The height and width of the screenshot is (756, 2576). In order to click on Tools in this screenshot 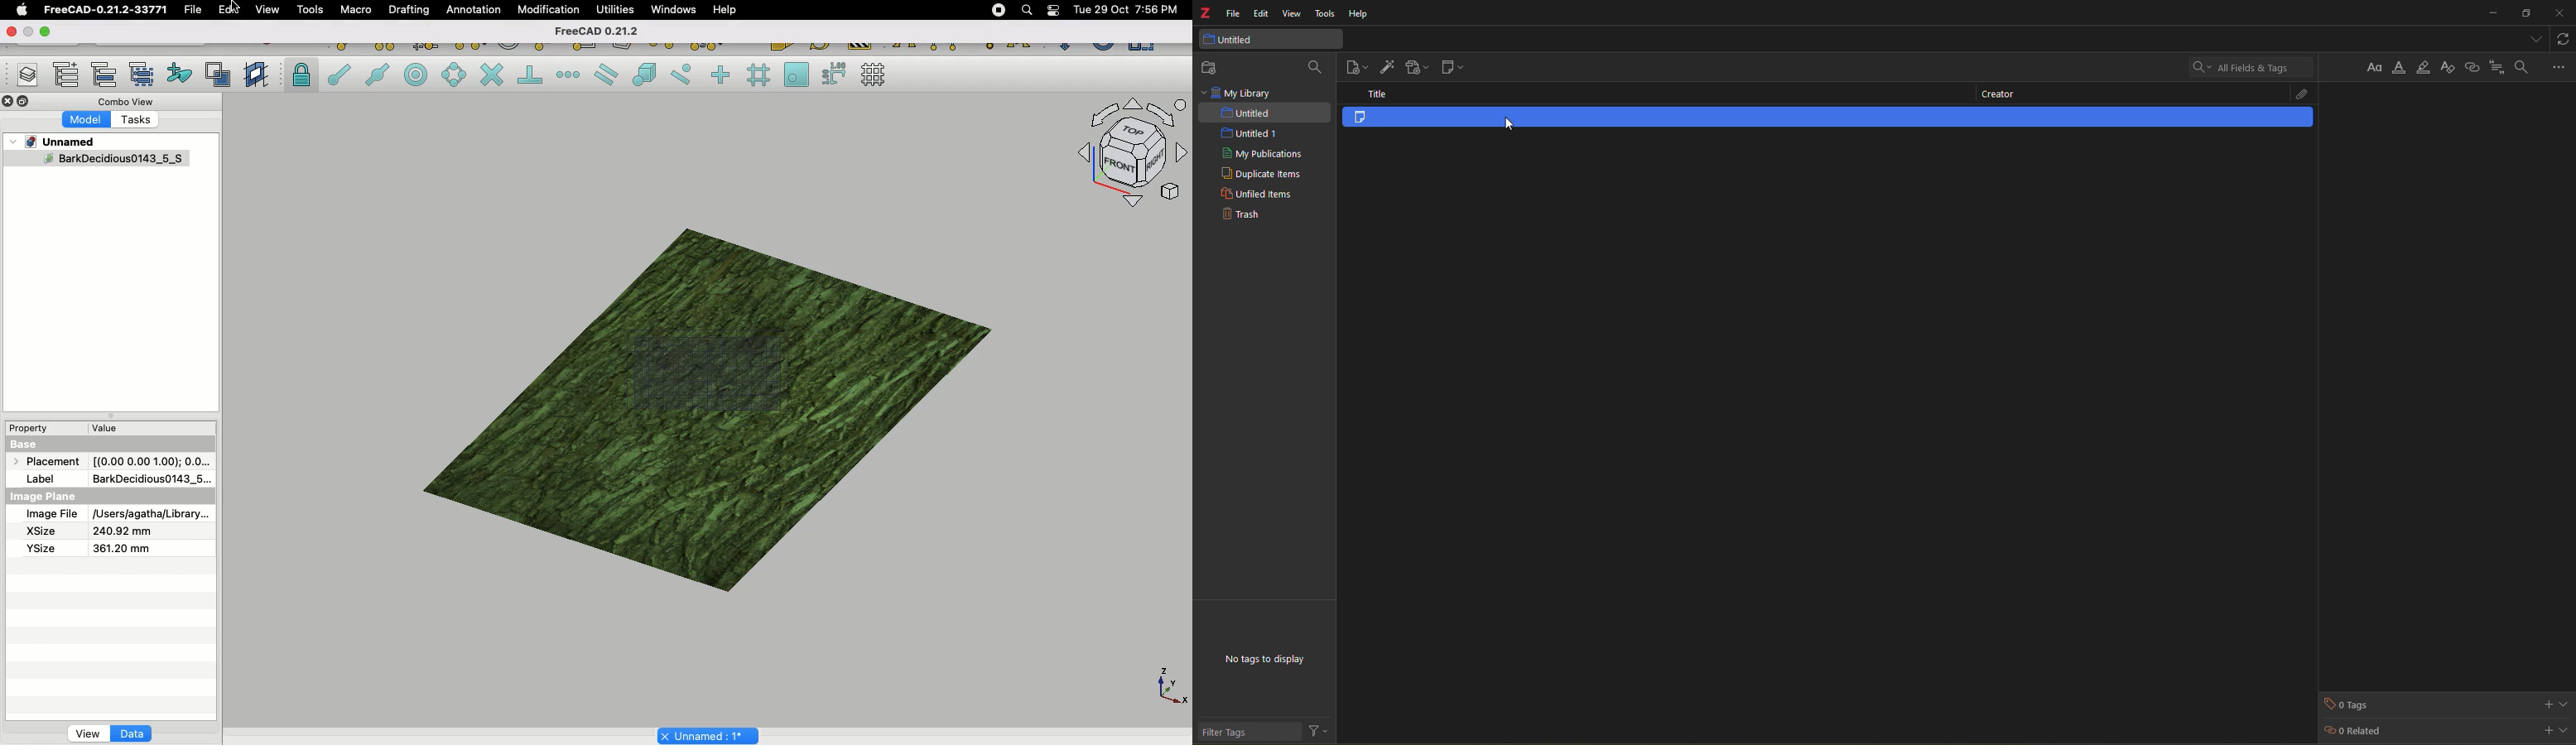, I will do `click(310, 10)`.